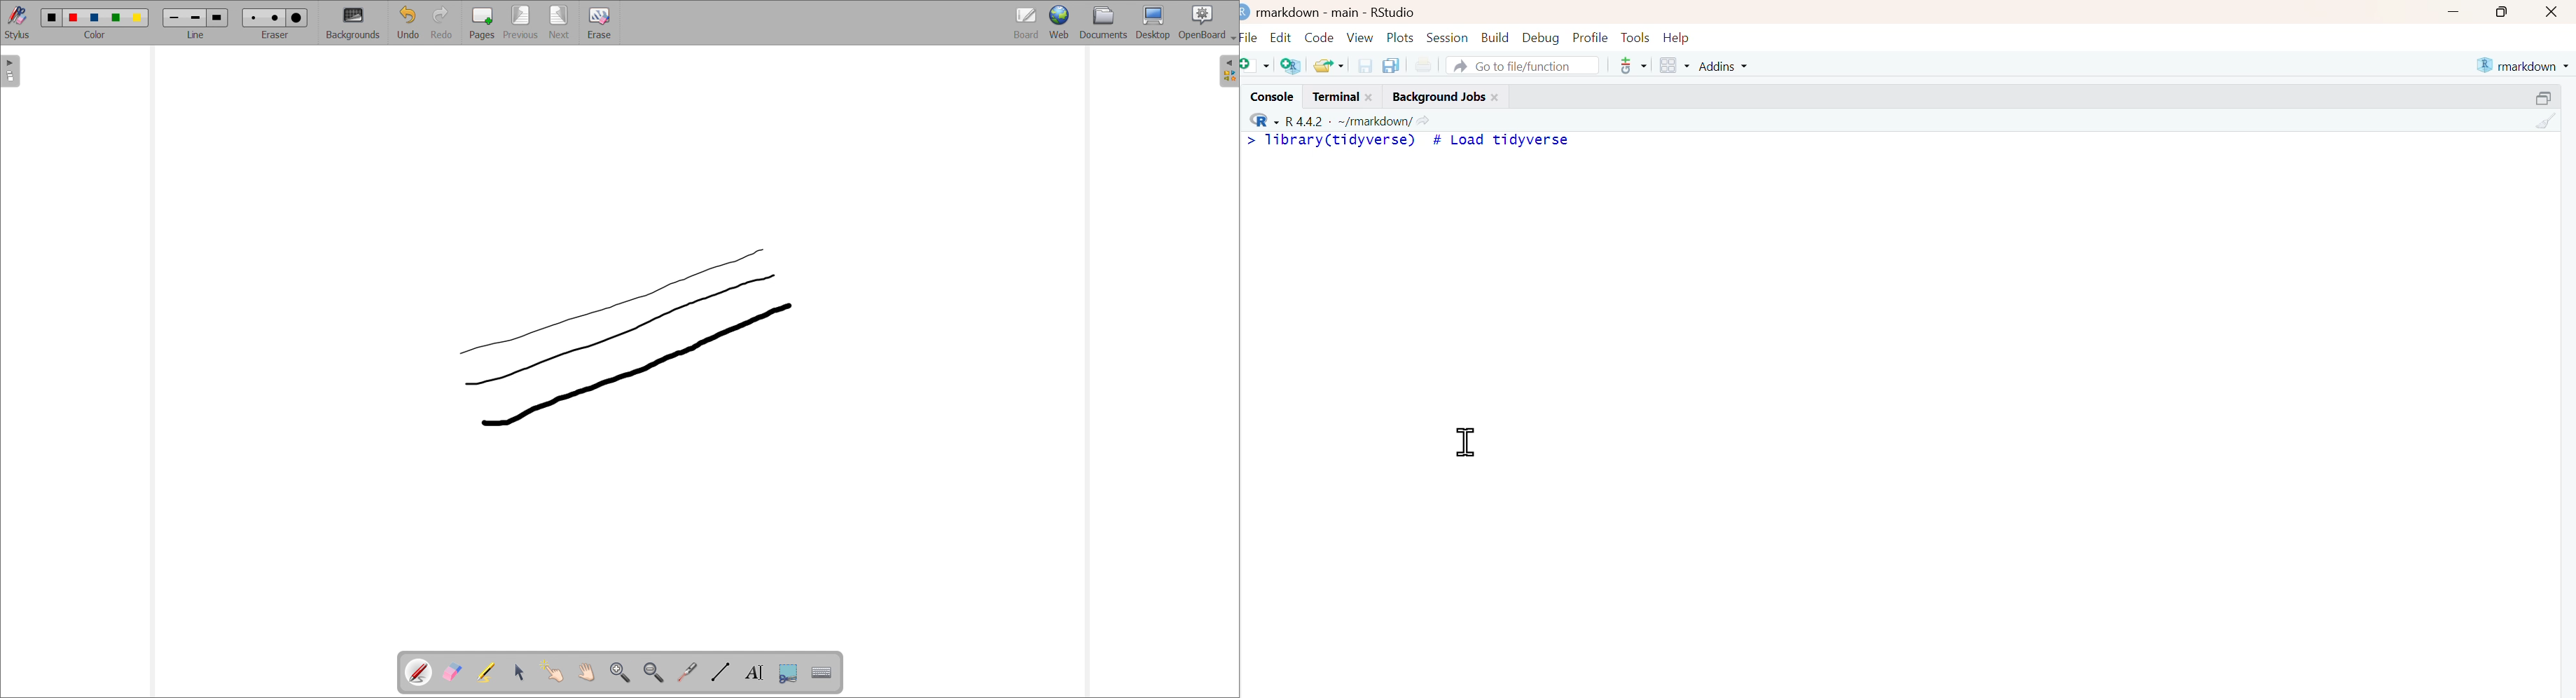 This screenshot has height=700, width=2576. What do you see at coordinates (599, 23) in the screenshot?
I see `erase` at bounding box center [599, 23].